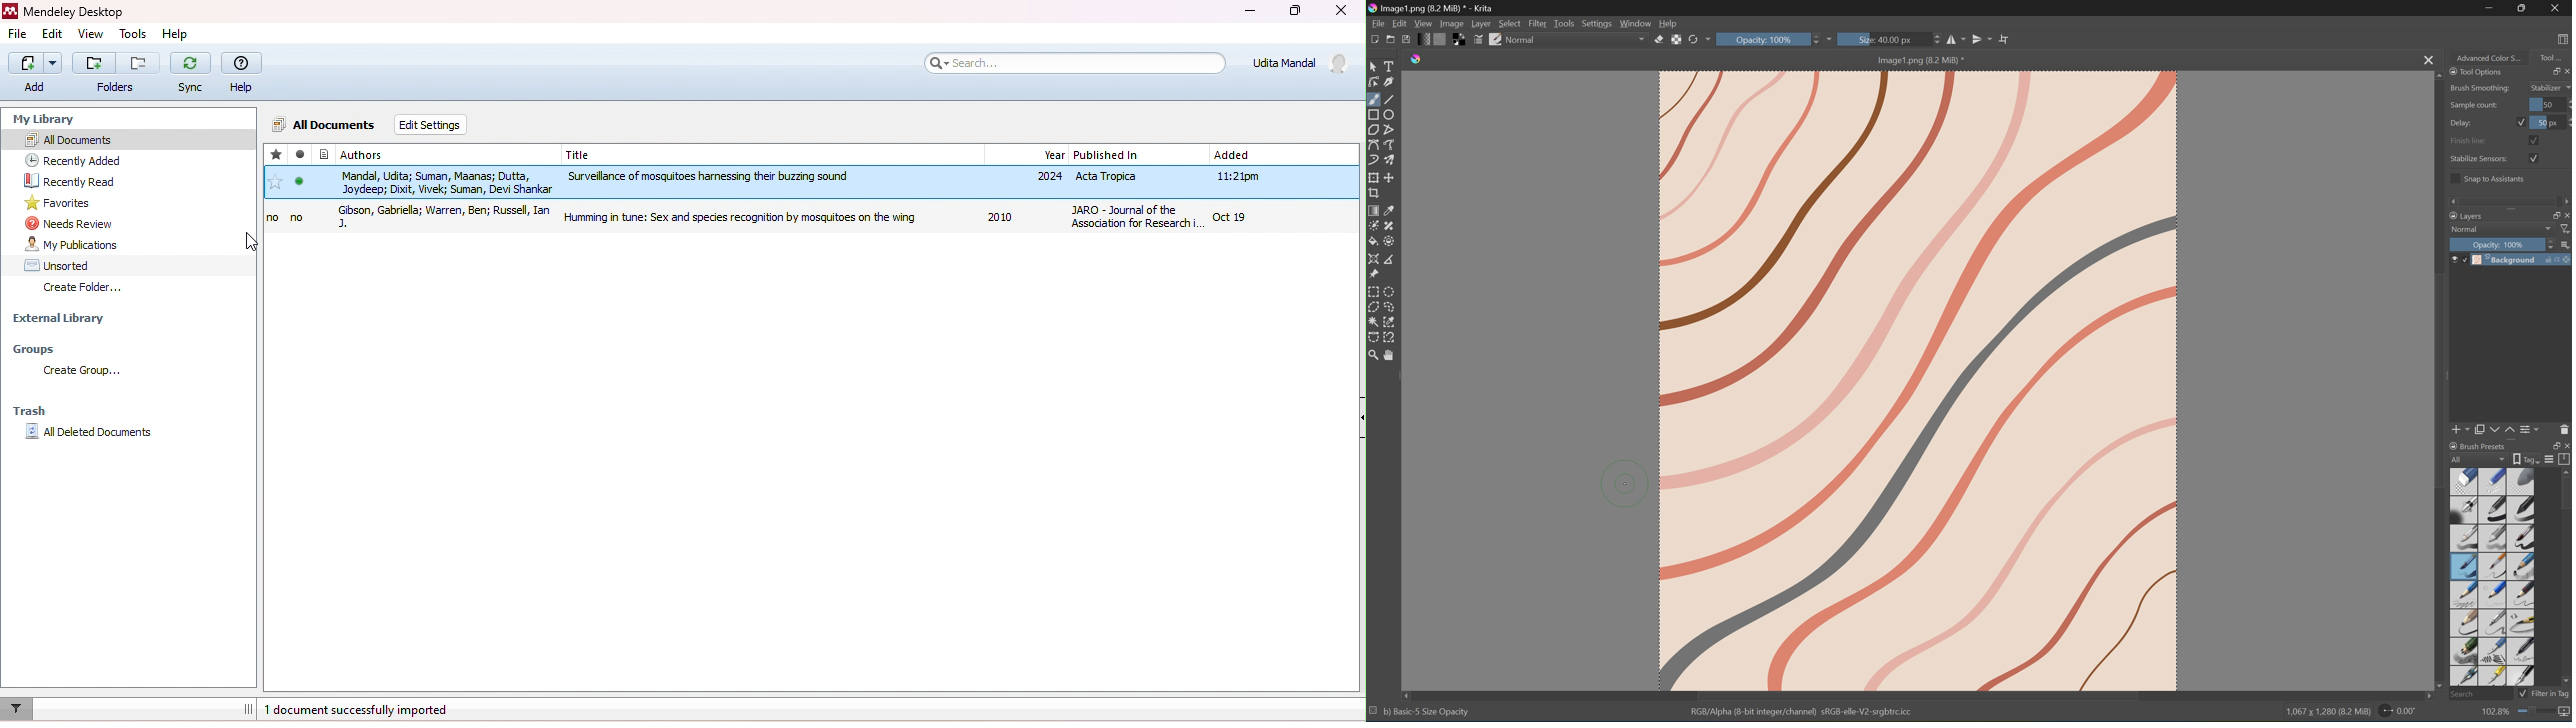 This screenshot has height=728, width=2576. What do you see at coordinates (1374, 177) in the screenshot?
I see `Transform the layer or selection` at bounding box center [1374, 177].